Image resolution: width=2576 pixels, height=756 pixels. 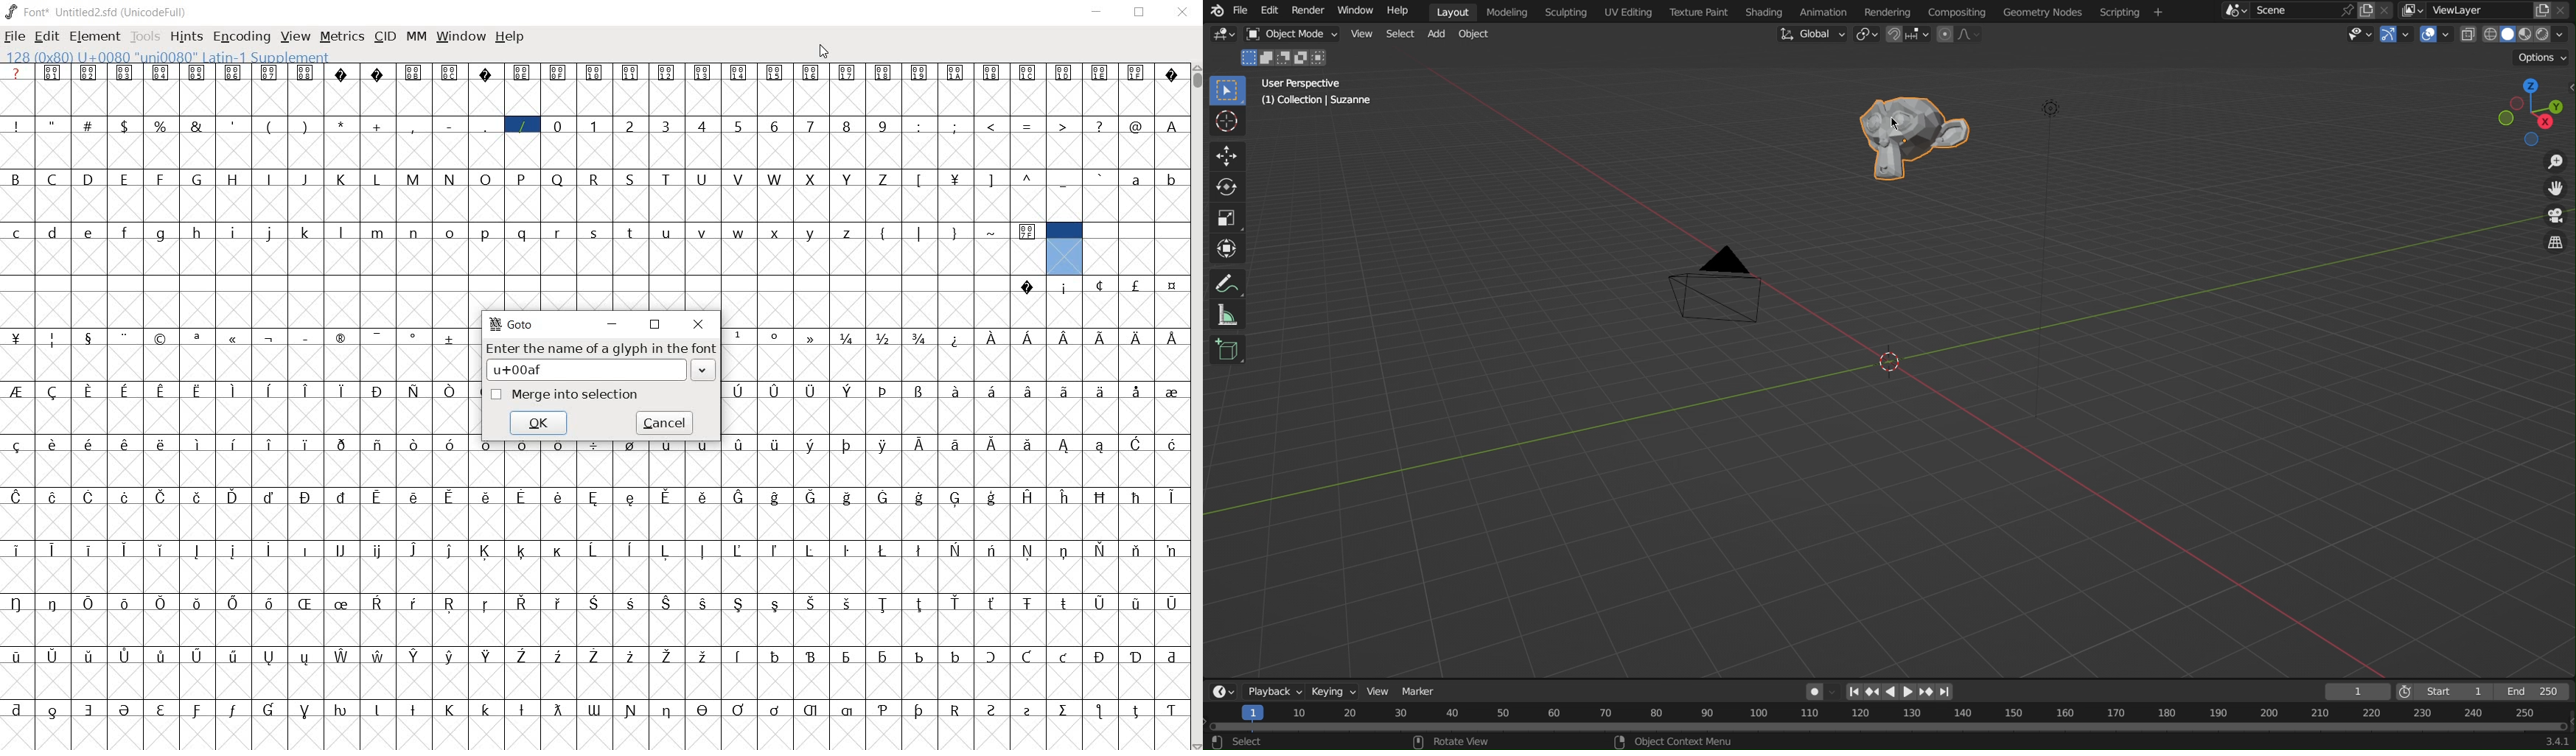 What do you see at coordinates (991, 656) in the screenshot?
I see `Symbol` at bounding box center [991, 656].